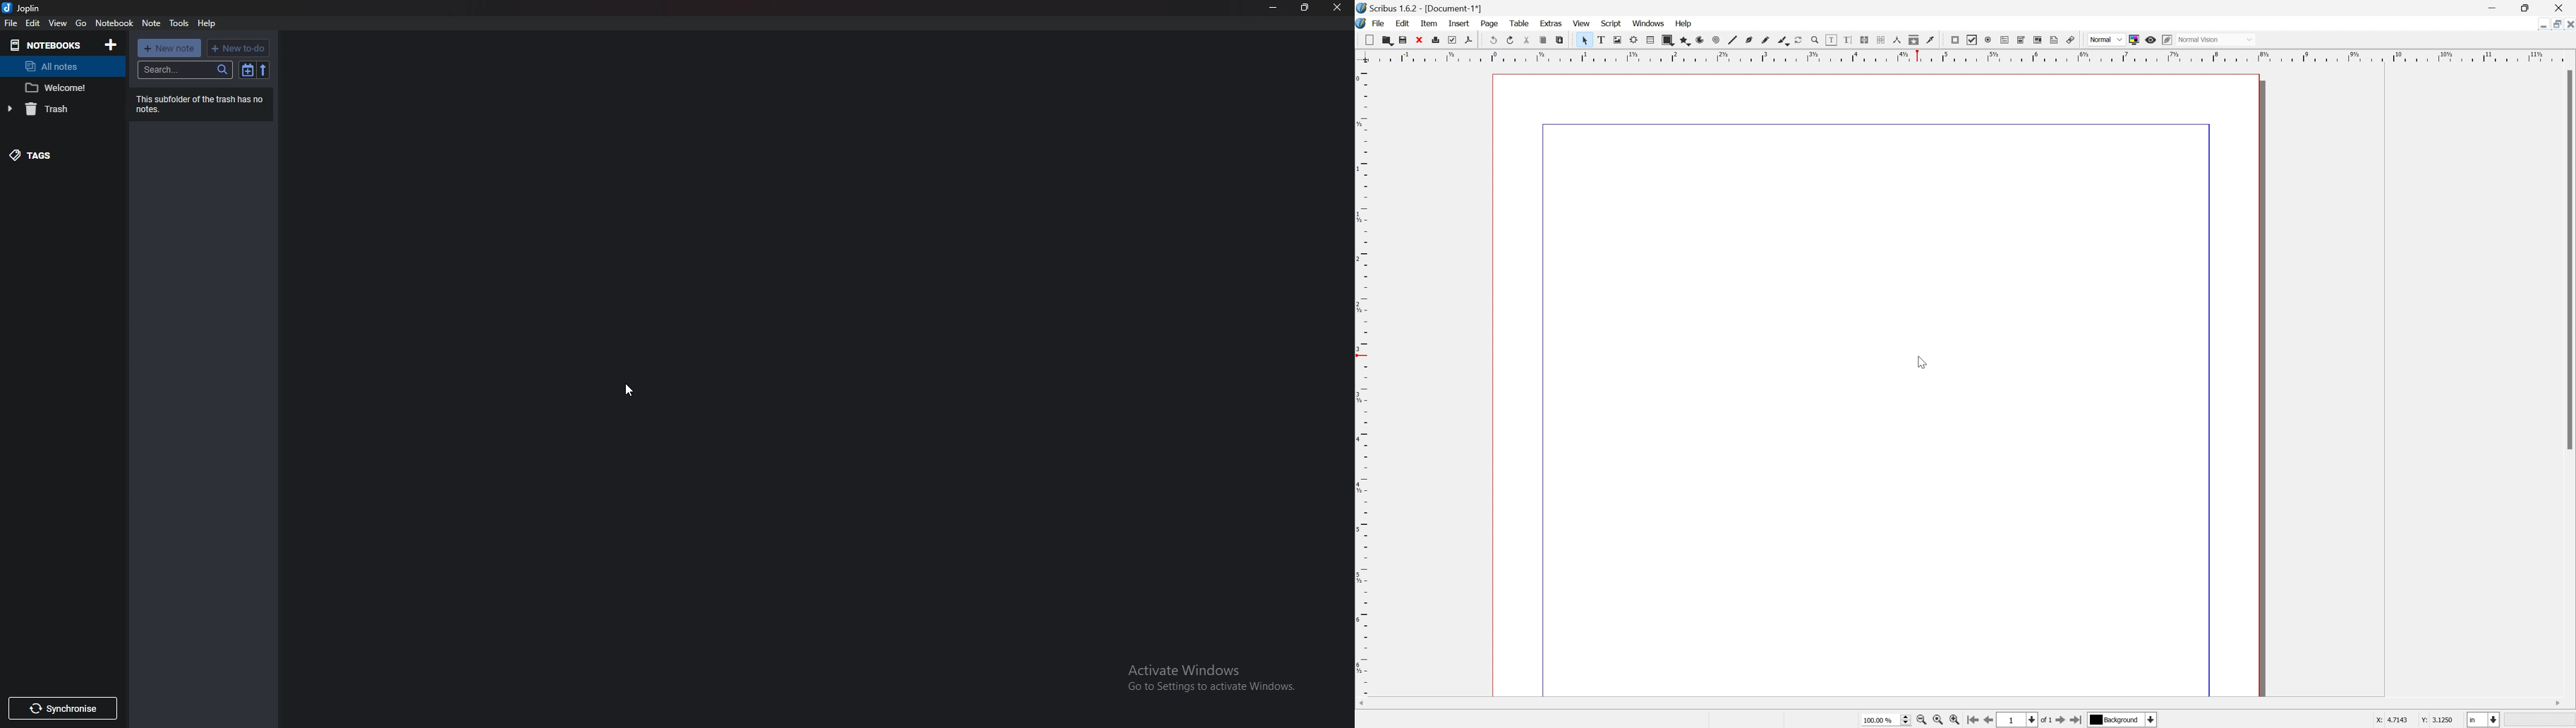  What do you see at coordinates (1362, 23) in the screenshot?
I see `application logo` at bounding box center [1362, 23].